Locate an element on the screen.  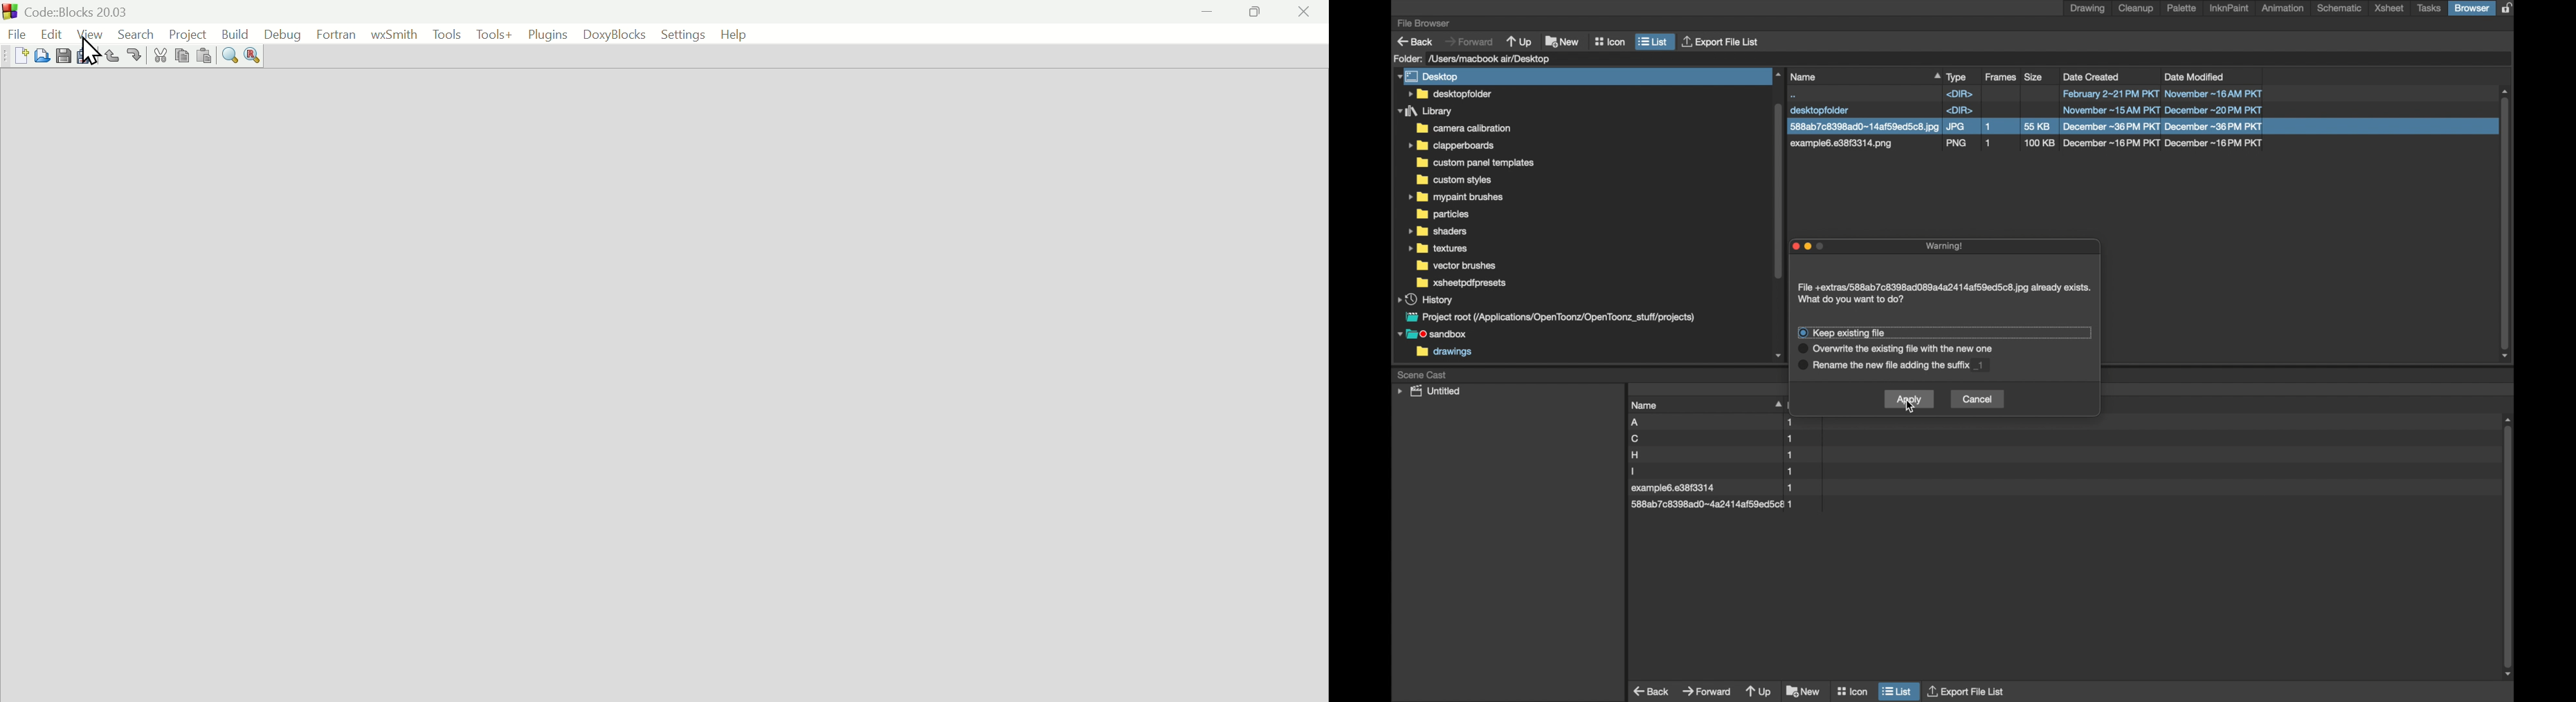
up is located at coordinates (1521, 41).